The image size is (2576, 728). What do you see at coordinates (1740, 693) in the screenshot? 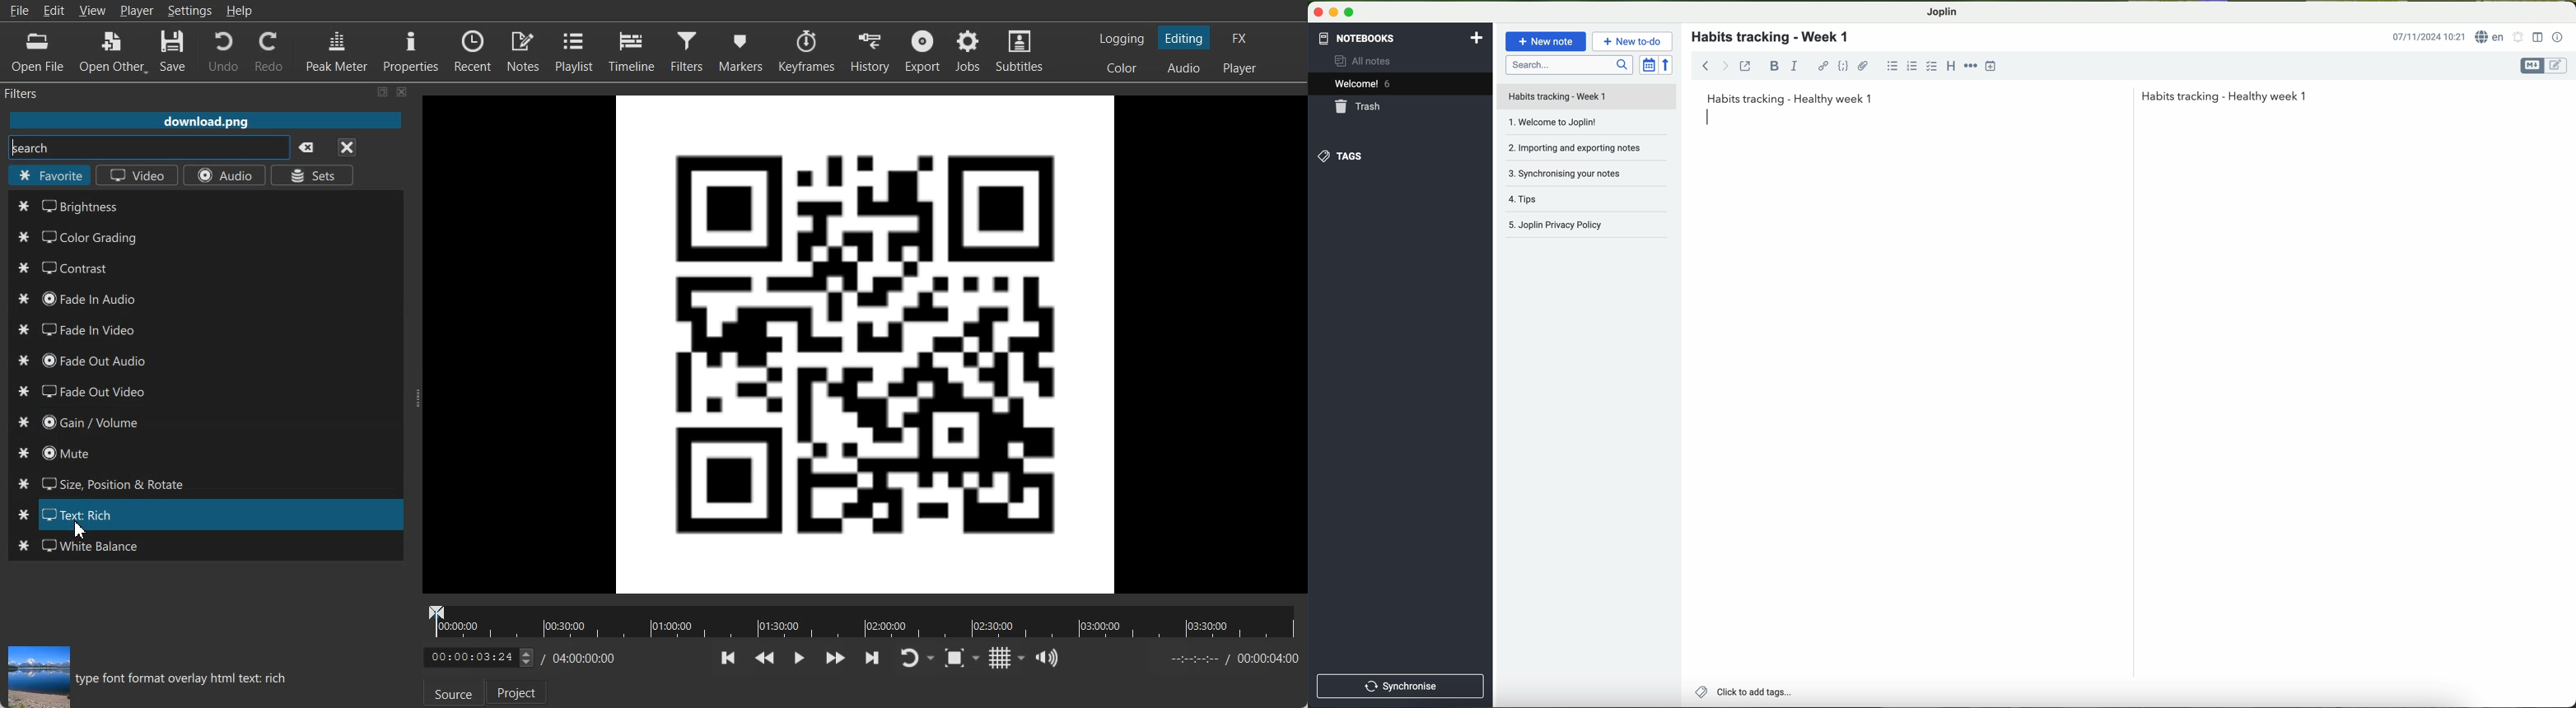
I see `add tags` at bounding box center [1740, 693].